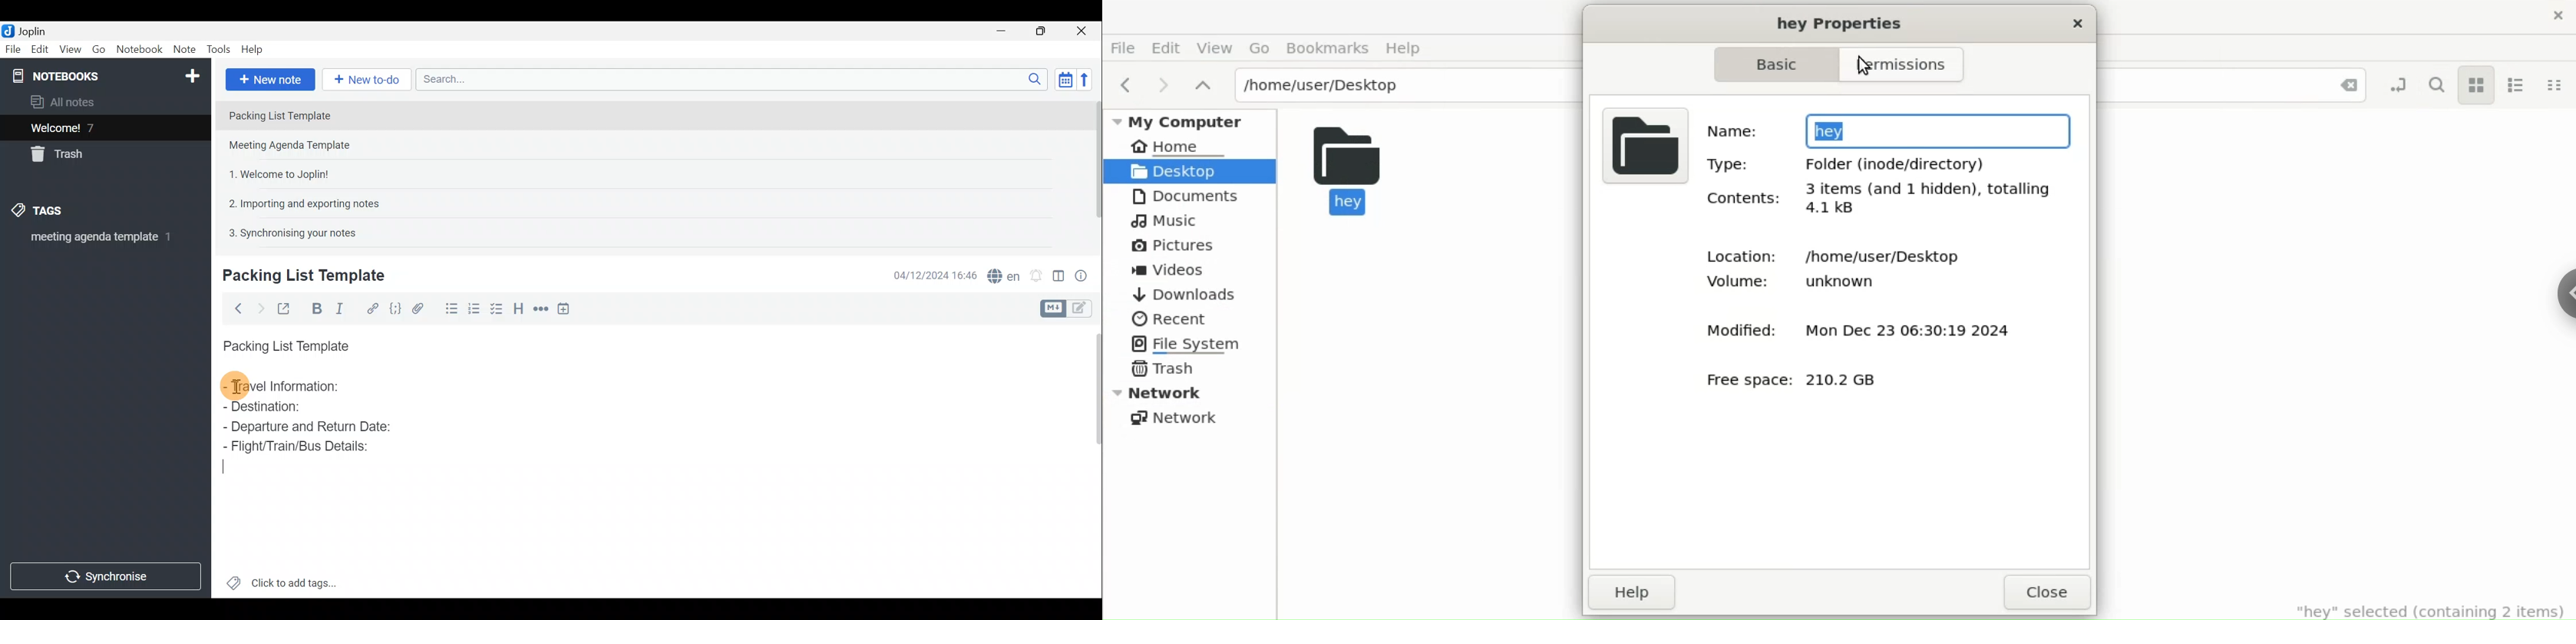 This screenshot has width=2576, height=644. What do you see at coordinates (1036, 273) in the screenshot?
I see `Set alarm` at bounding box center [1036, 273].